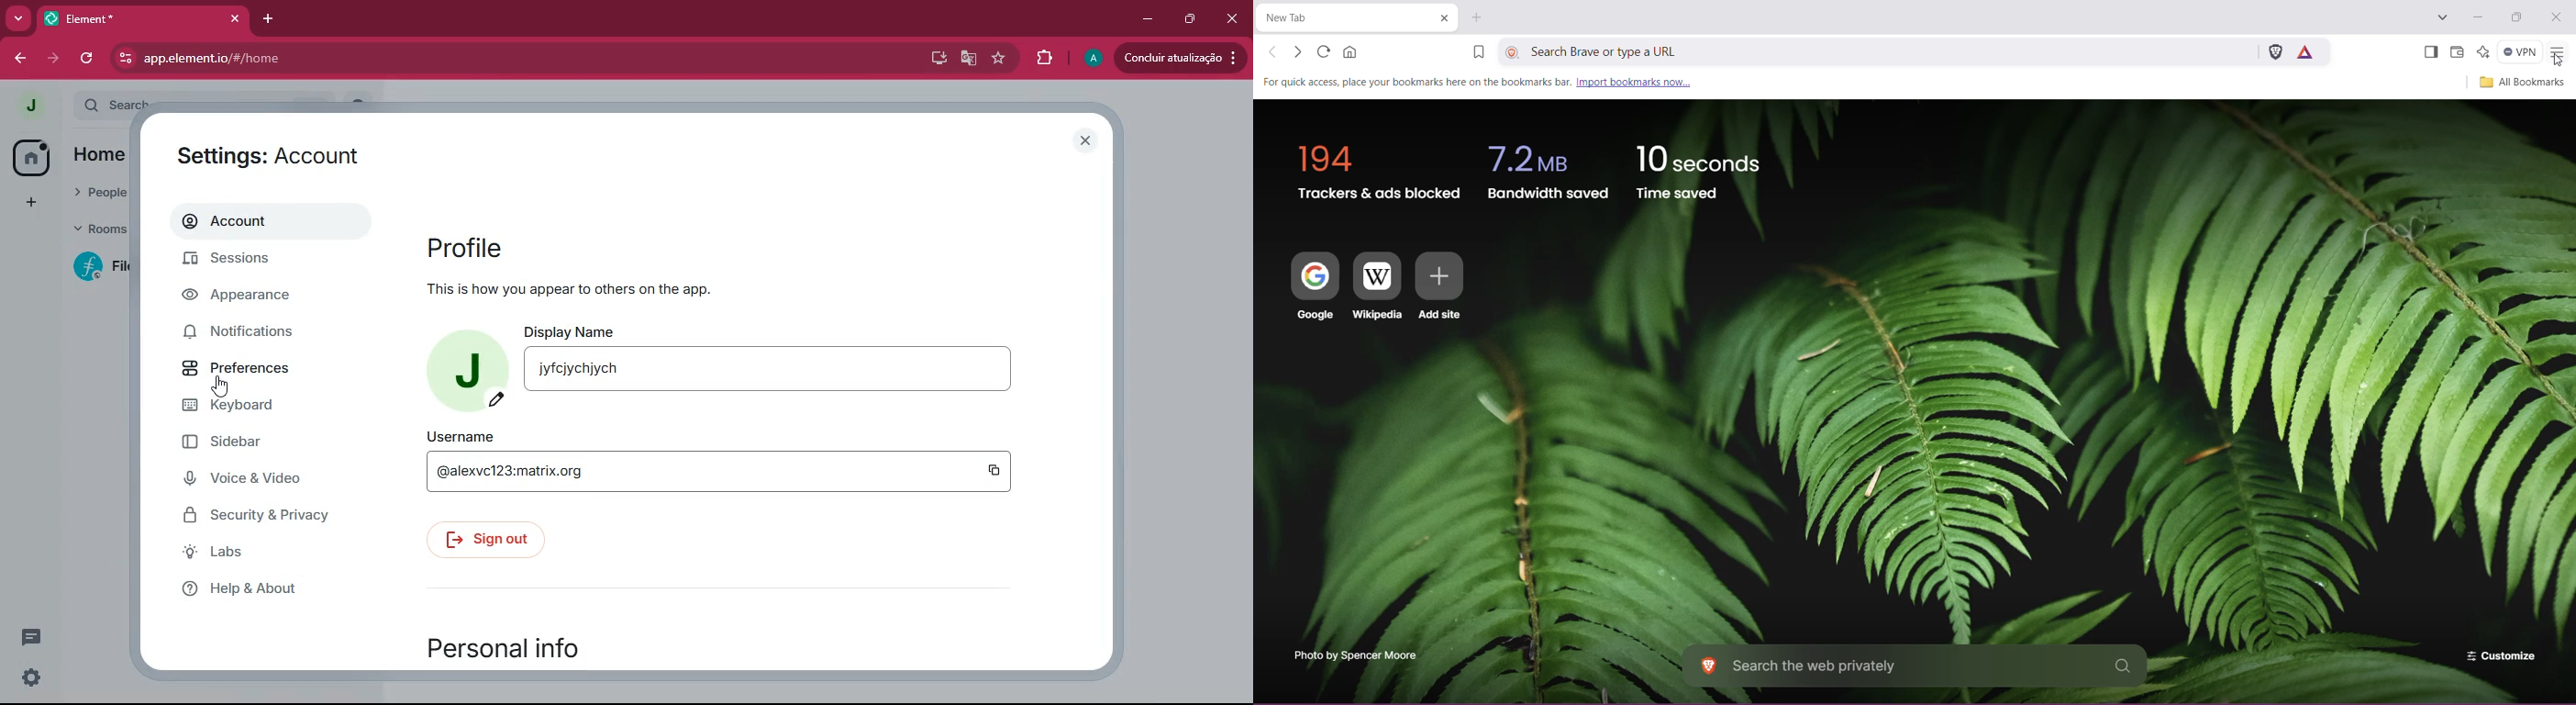  I want to click on copy, so click(994, 471).